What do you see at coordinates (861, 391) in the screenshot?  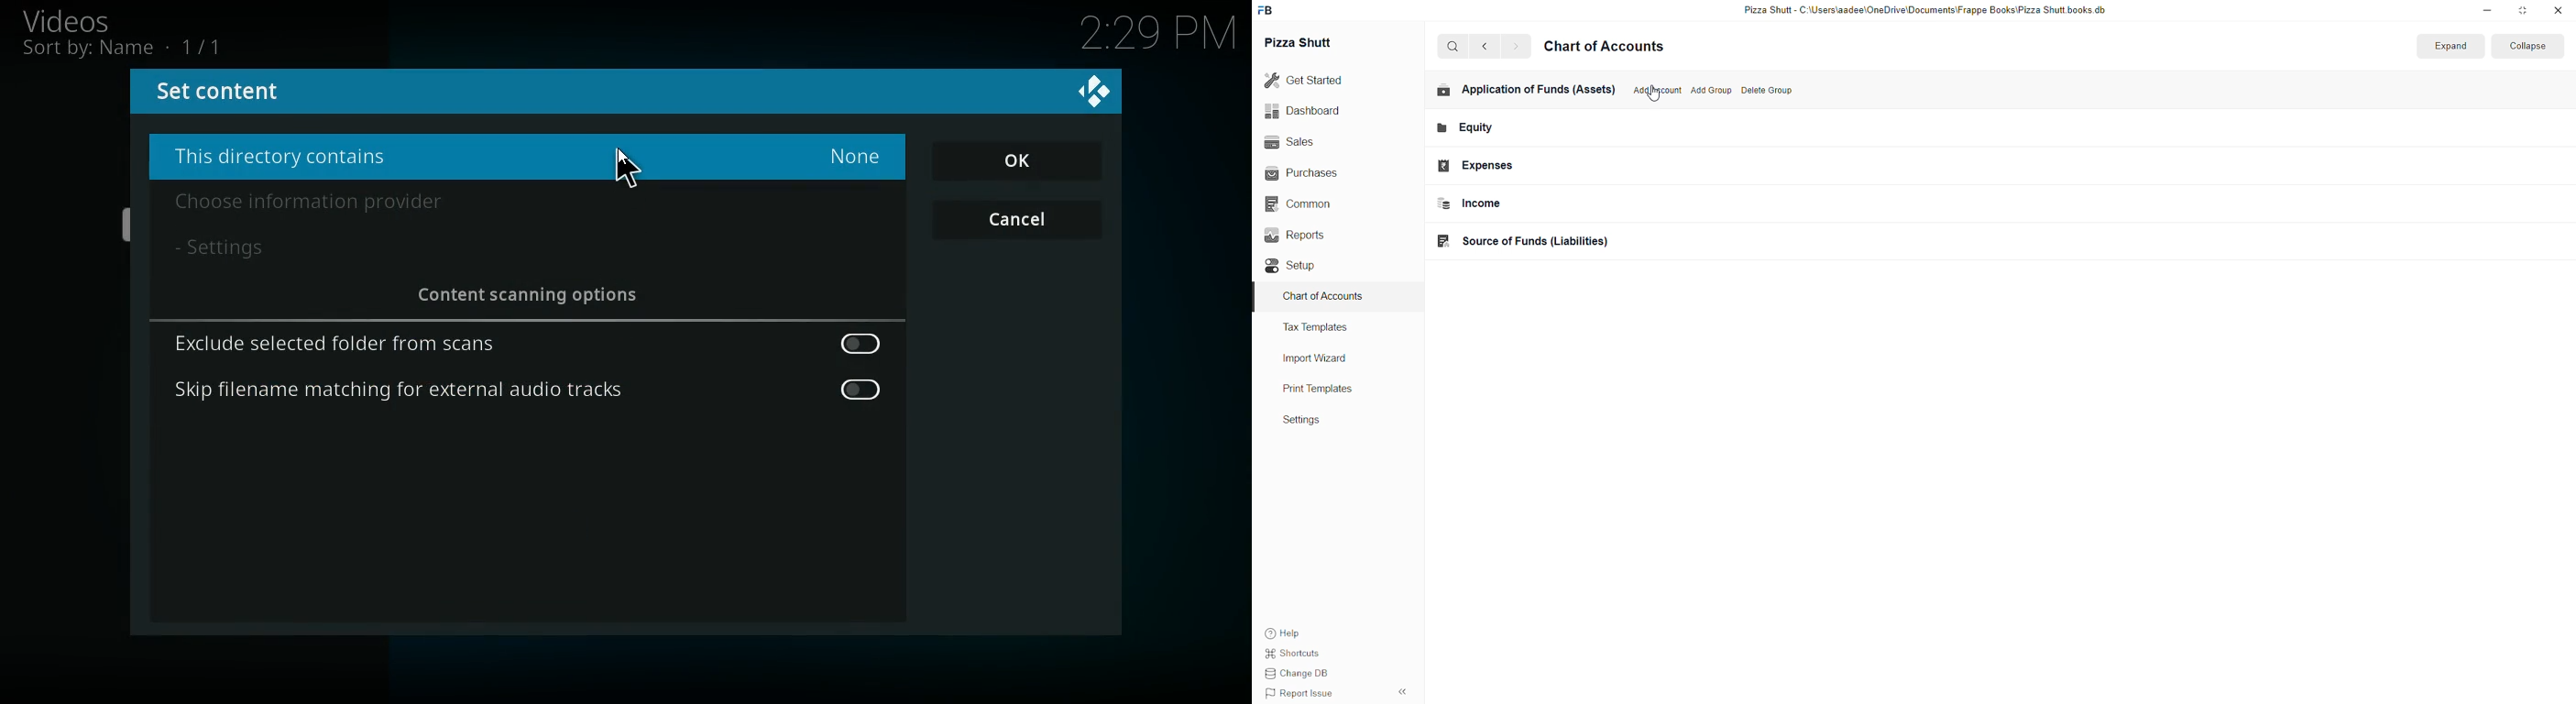 I see `off` at bounding box center [861, 391].